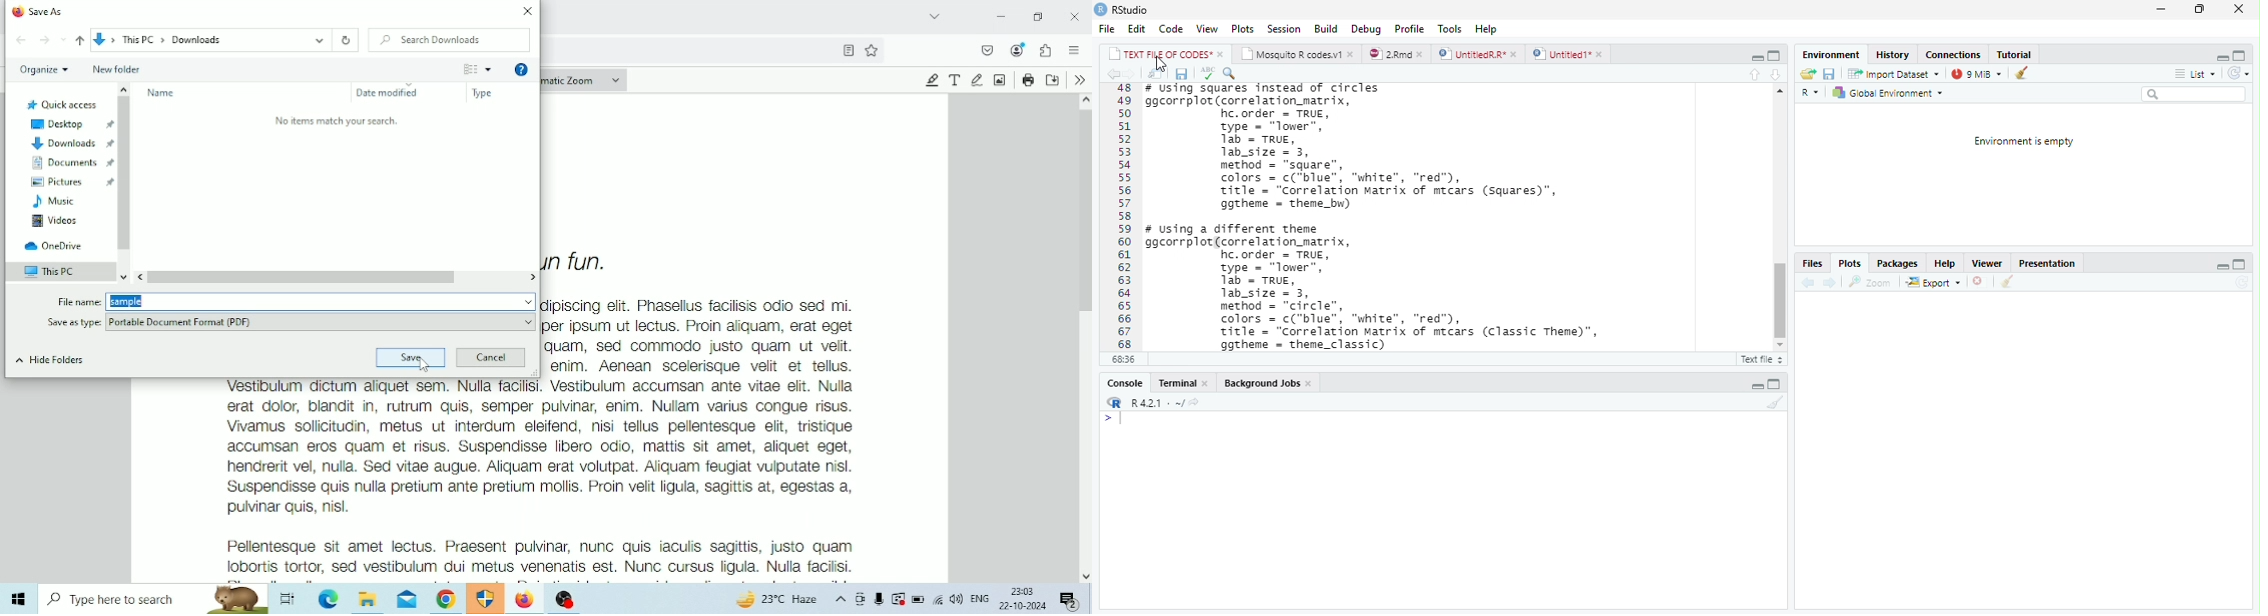 The height and width of the screenshot is (616, 2268). What do you see at coordinates (411, 358) in the screenshot?
I see `Save` at bounding box center [411, 358].